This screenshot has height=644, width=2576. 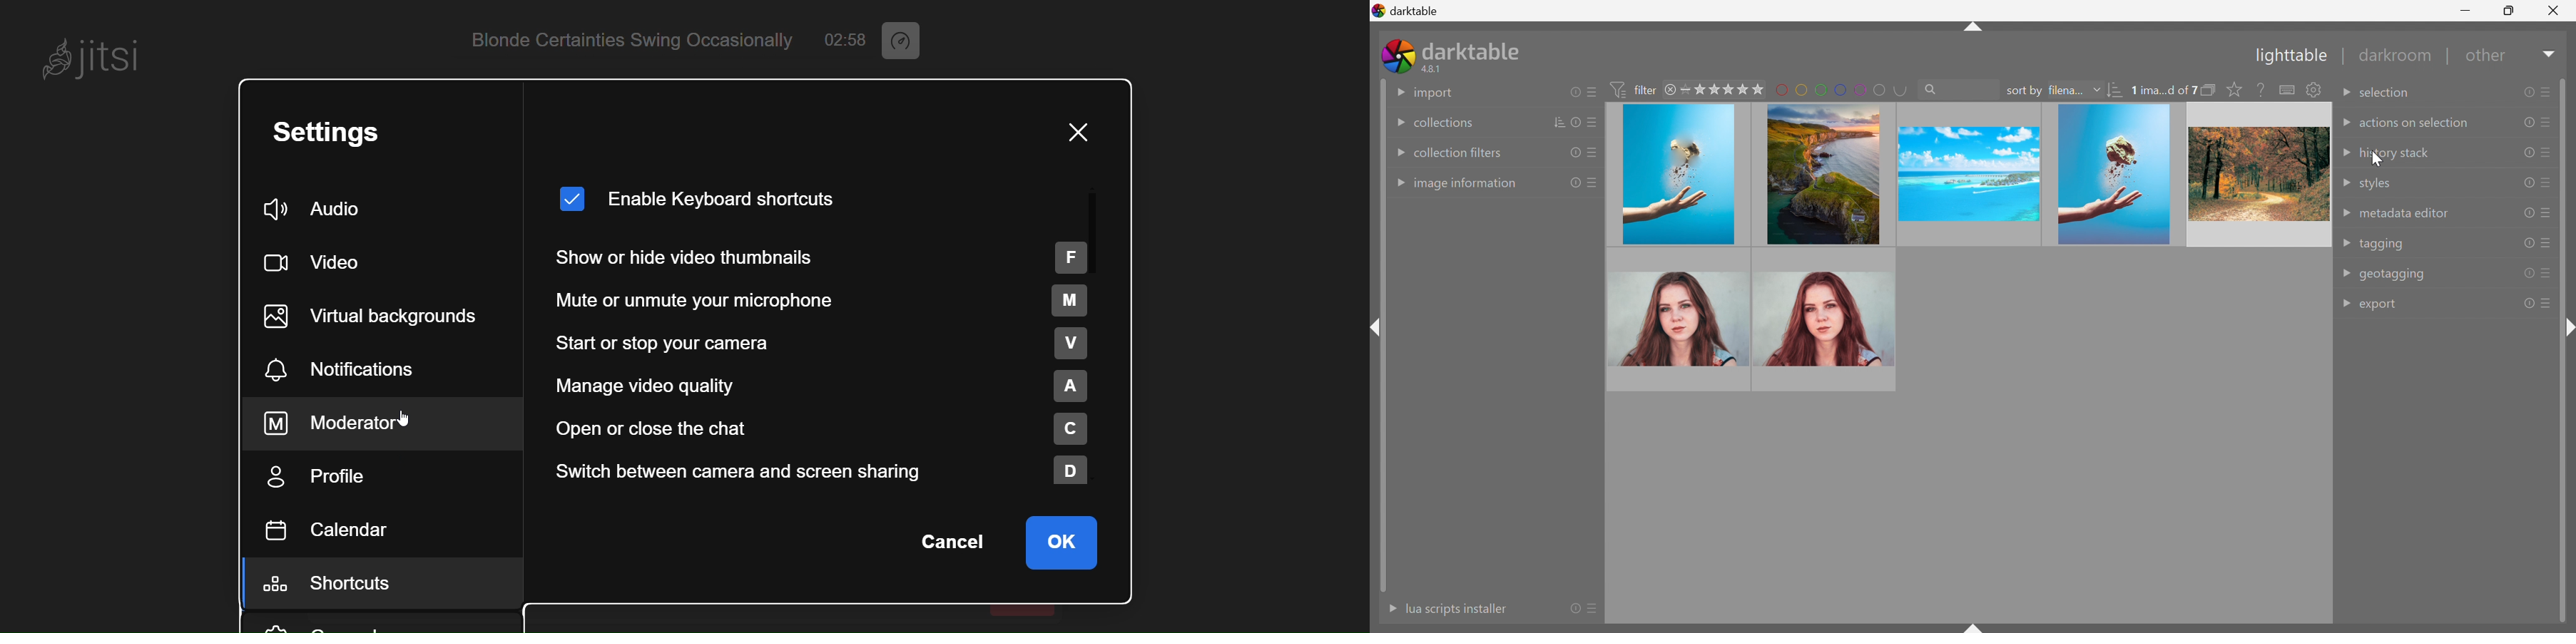 What do you see at coordinates (1592, 92) in the screenshot?
I see `presets` at bounding box center [1592, 92].